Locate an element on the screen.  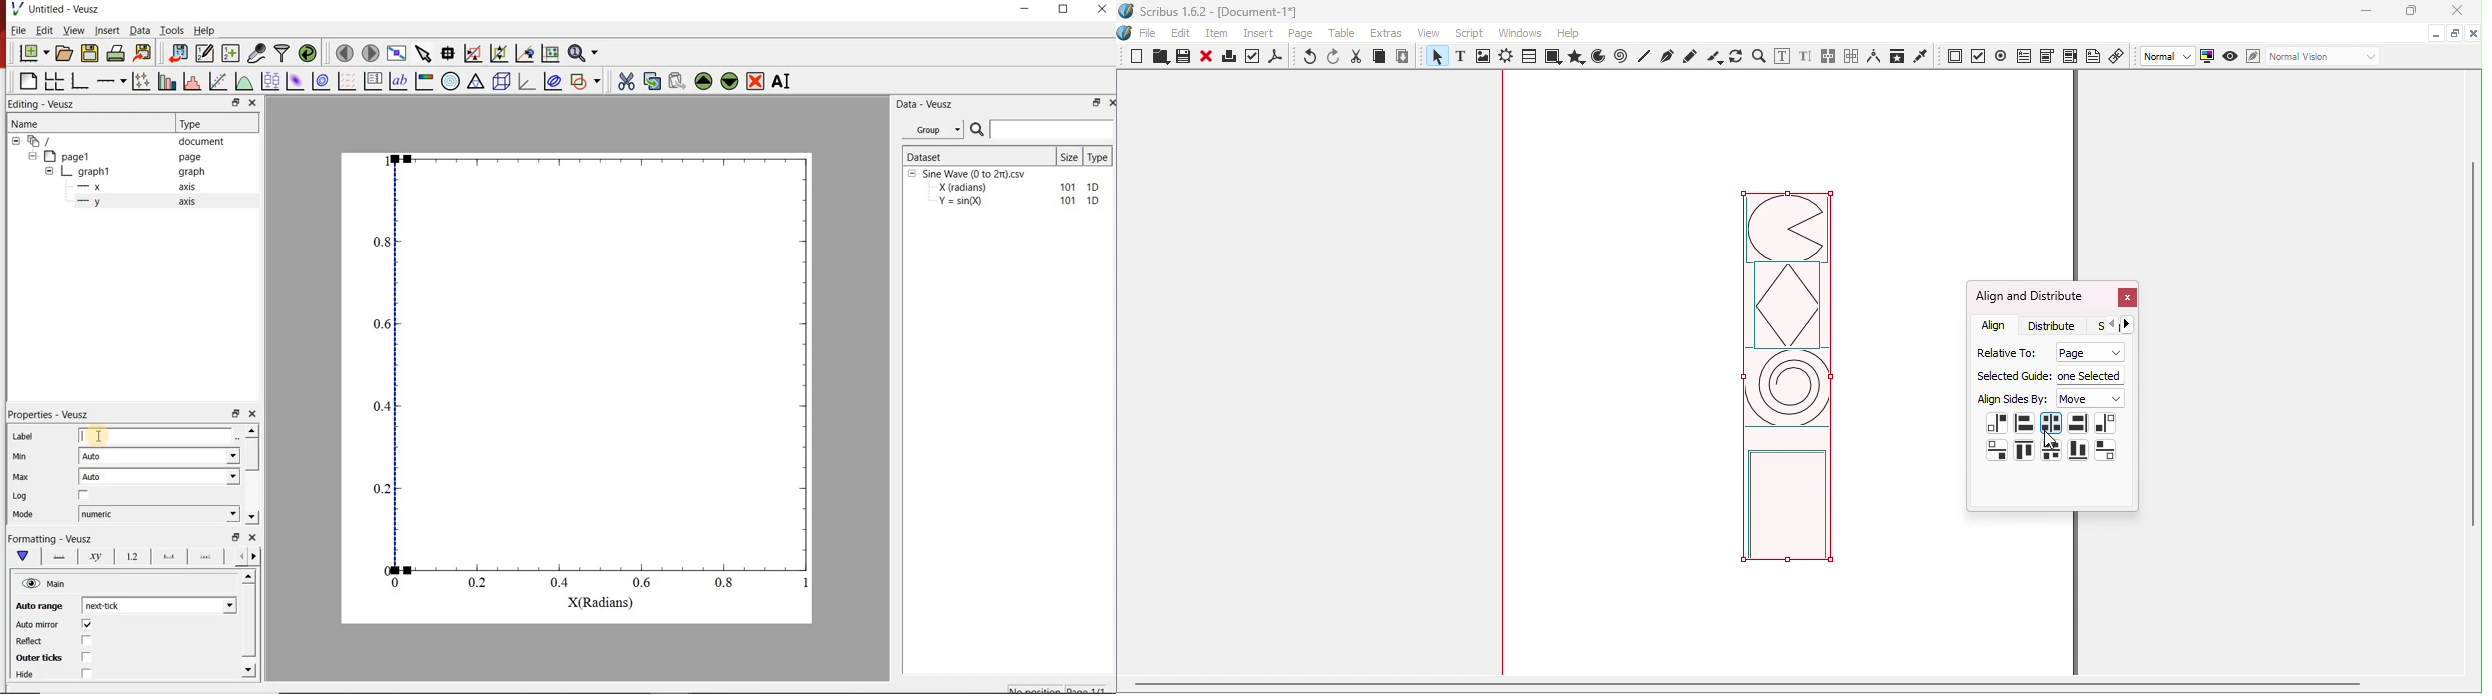
Numeric is located at coordinates (159, 515).